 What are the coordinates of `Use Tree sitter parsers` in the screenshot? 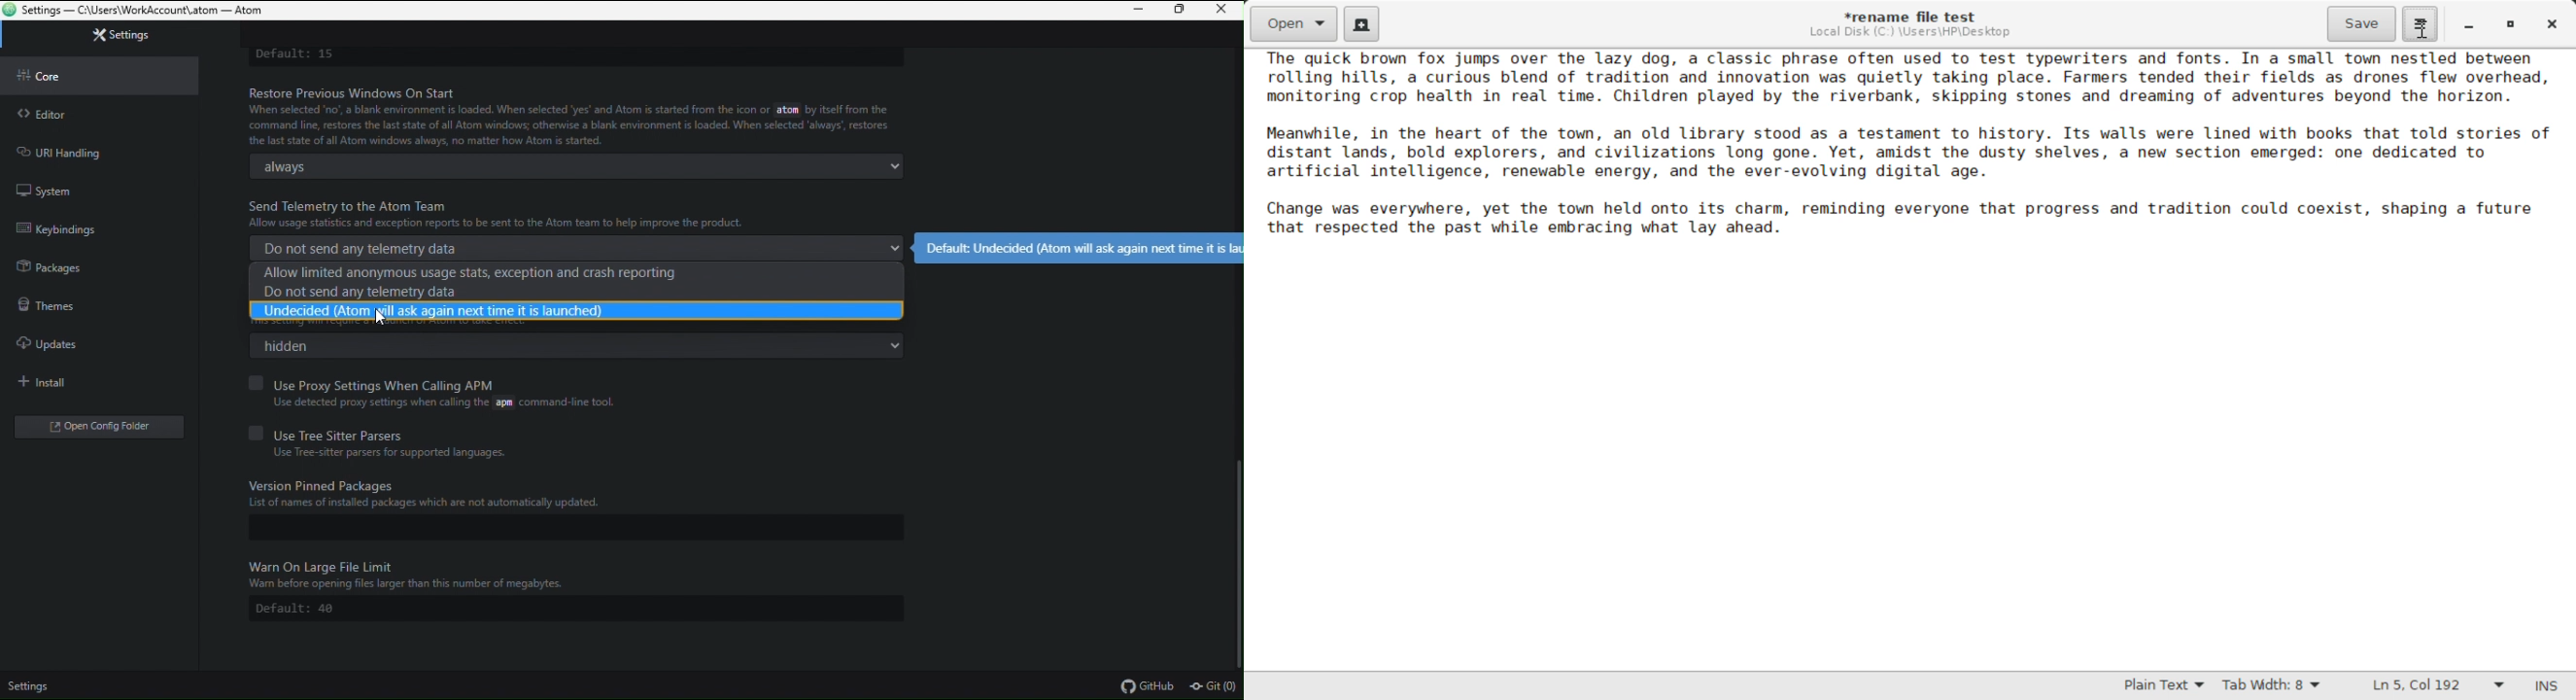 It's located at (564, 432).